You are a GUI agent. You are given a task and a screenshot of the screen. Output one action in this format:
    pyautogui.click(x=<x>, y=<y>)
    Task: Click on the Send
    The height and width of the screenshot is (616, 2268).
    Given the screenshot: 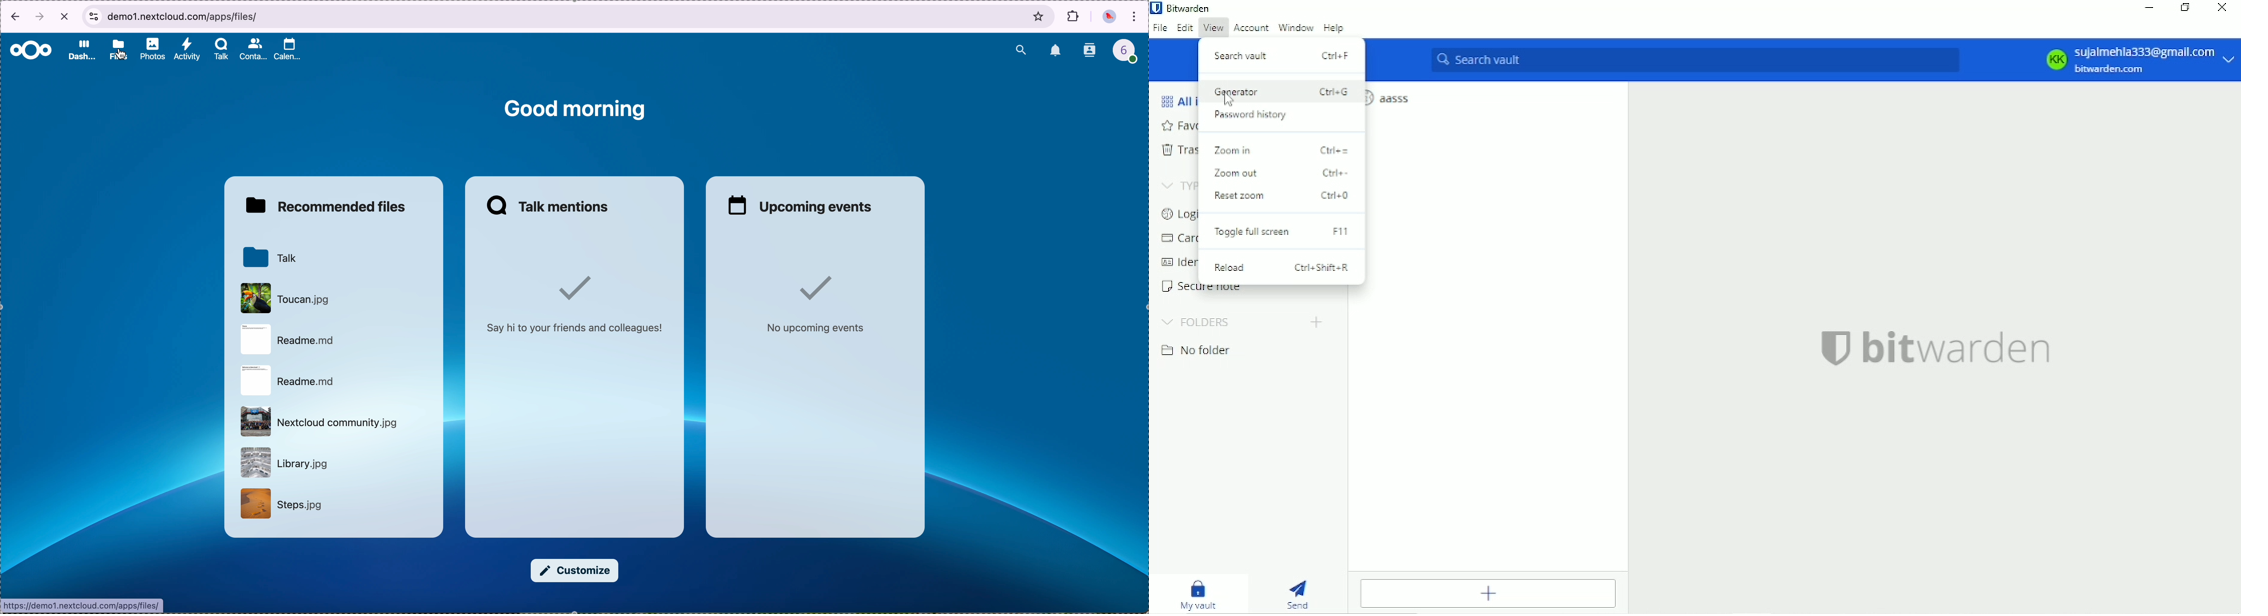 What is the action you would take?
    pyautogui.click(x=1301, y=592)
    